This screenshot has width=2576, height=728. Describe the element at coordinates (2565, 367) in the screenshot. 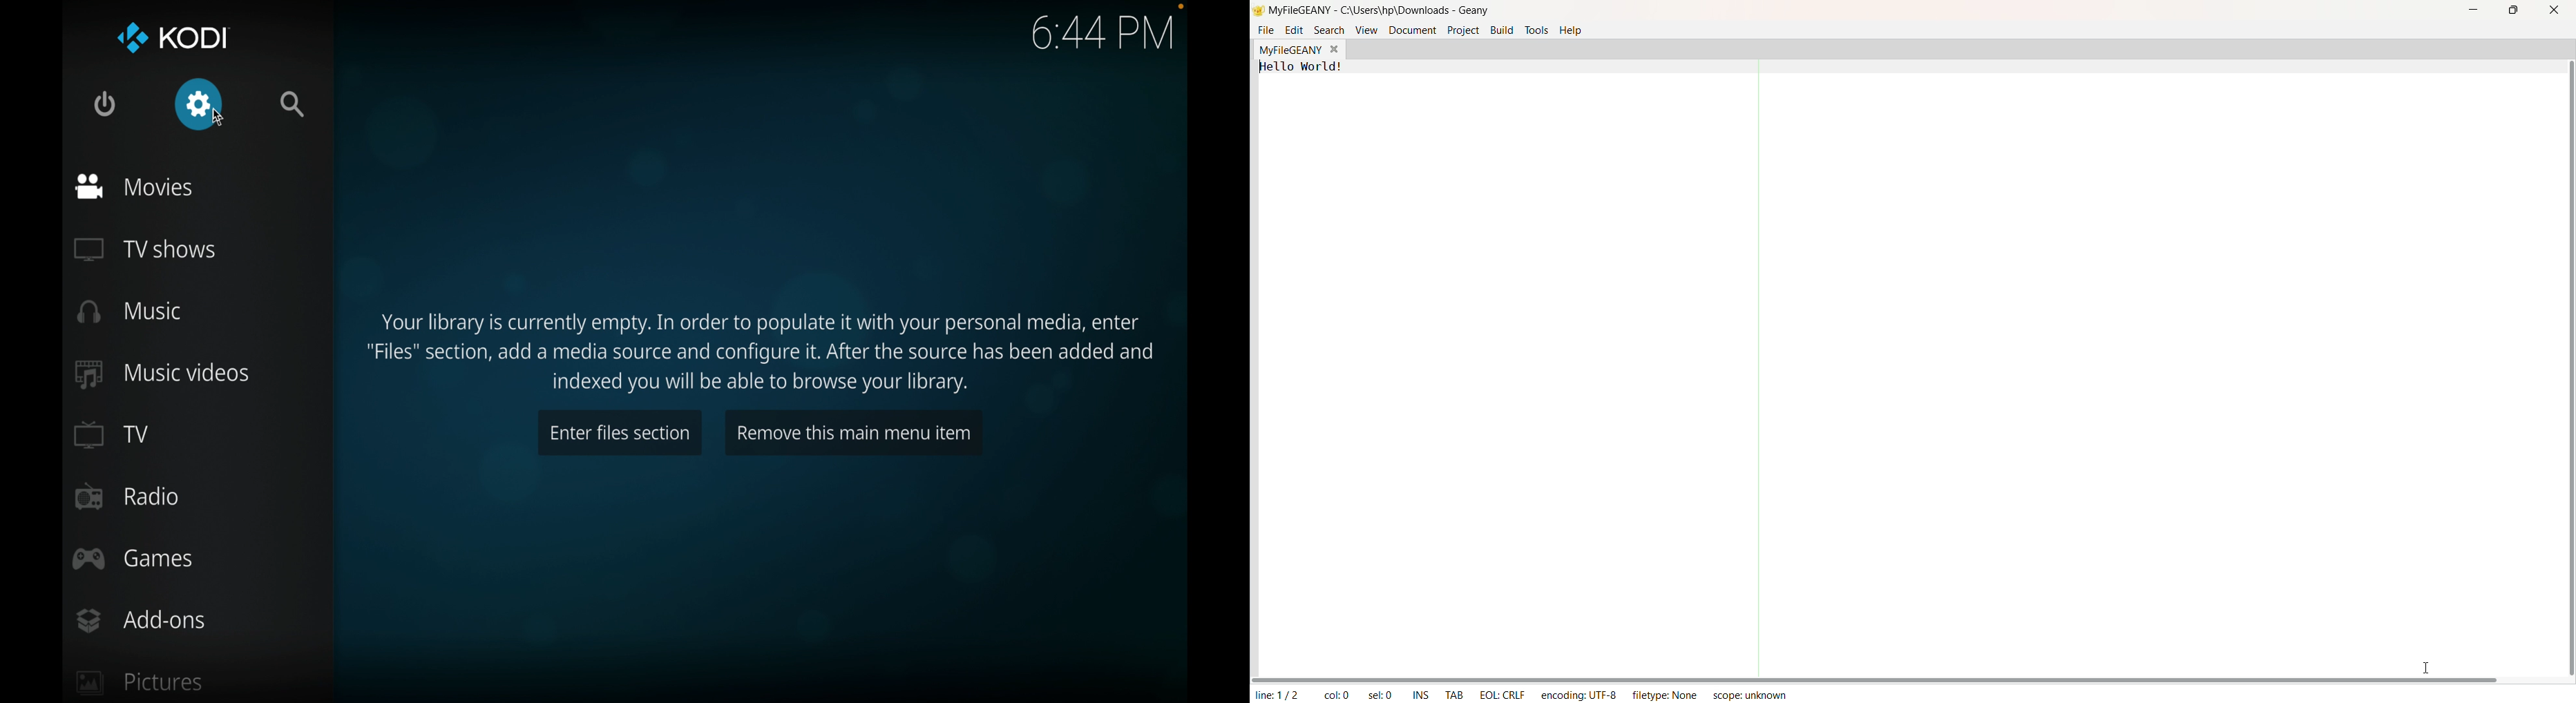

I see `Vertical Scroll Bar` at that location.